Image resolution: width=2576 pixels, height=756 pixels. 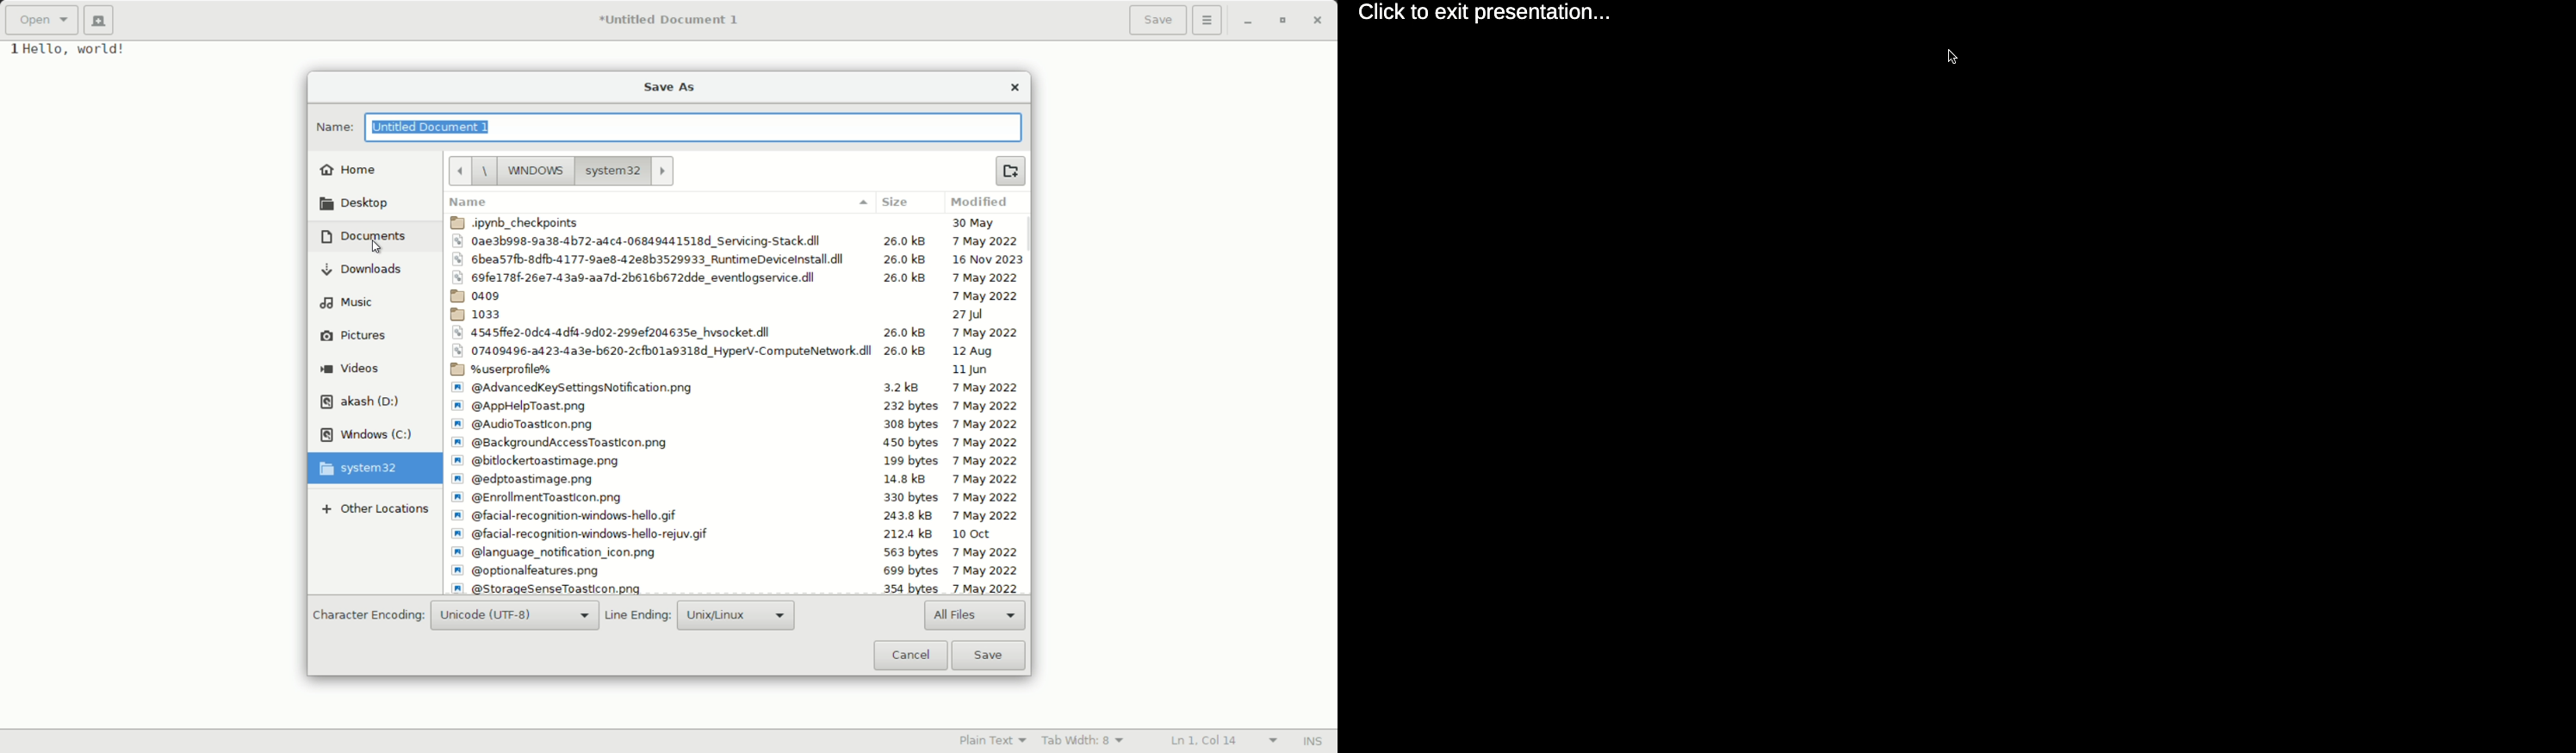 What do you see at coordinates (612, 171) in the screenshot?
I see `system32` at bounding box center [612, 171].